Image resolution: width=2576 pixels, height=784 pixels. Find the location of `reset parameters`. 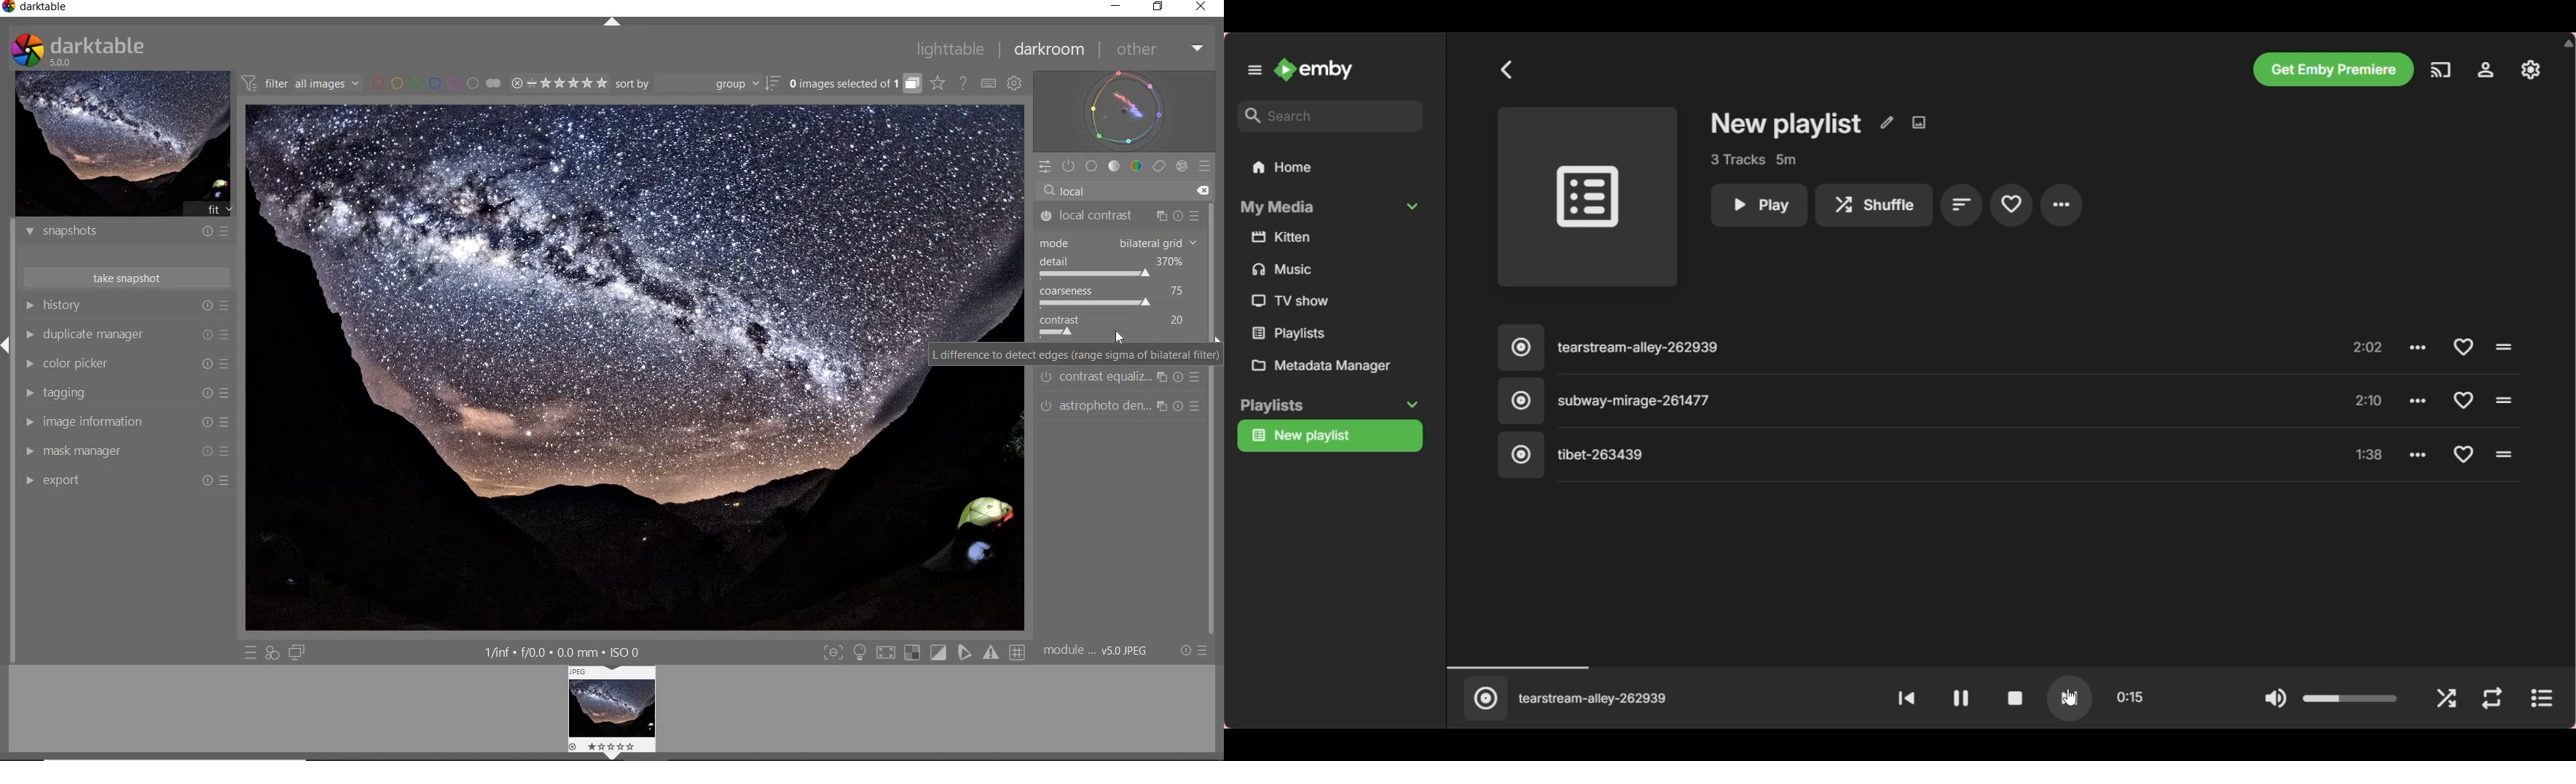

reset parameters is located at coordinates (1199, 376).